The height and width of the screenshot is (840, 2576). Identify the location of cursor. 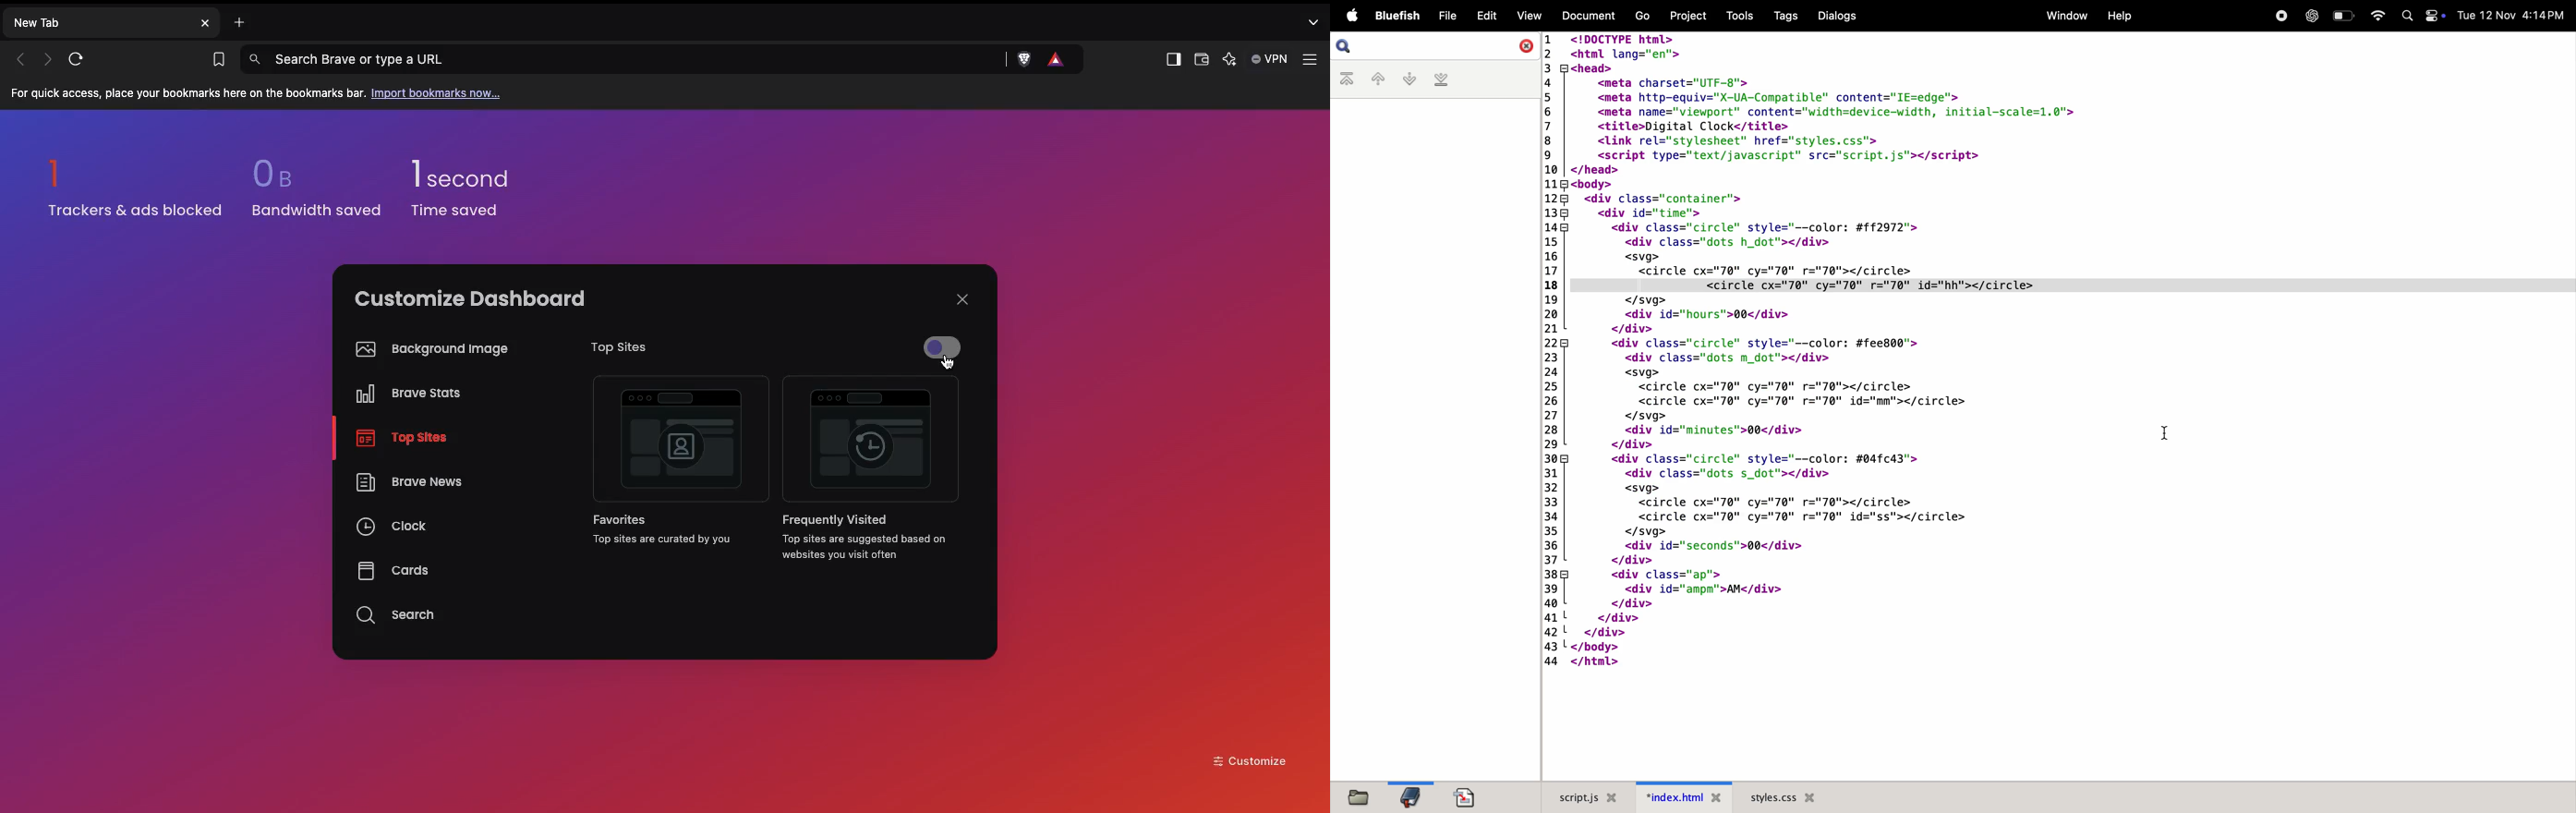
(2167, 435).